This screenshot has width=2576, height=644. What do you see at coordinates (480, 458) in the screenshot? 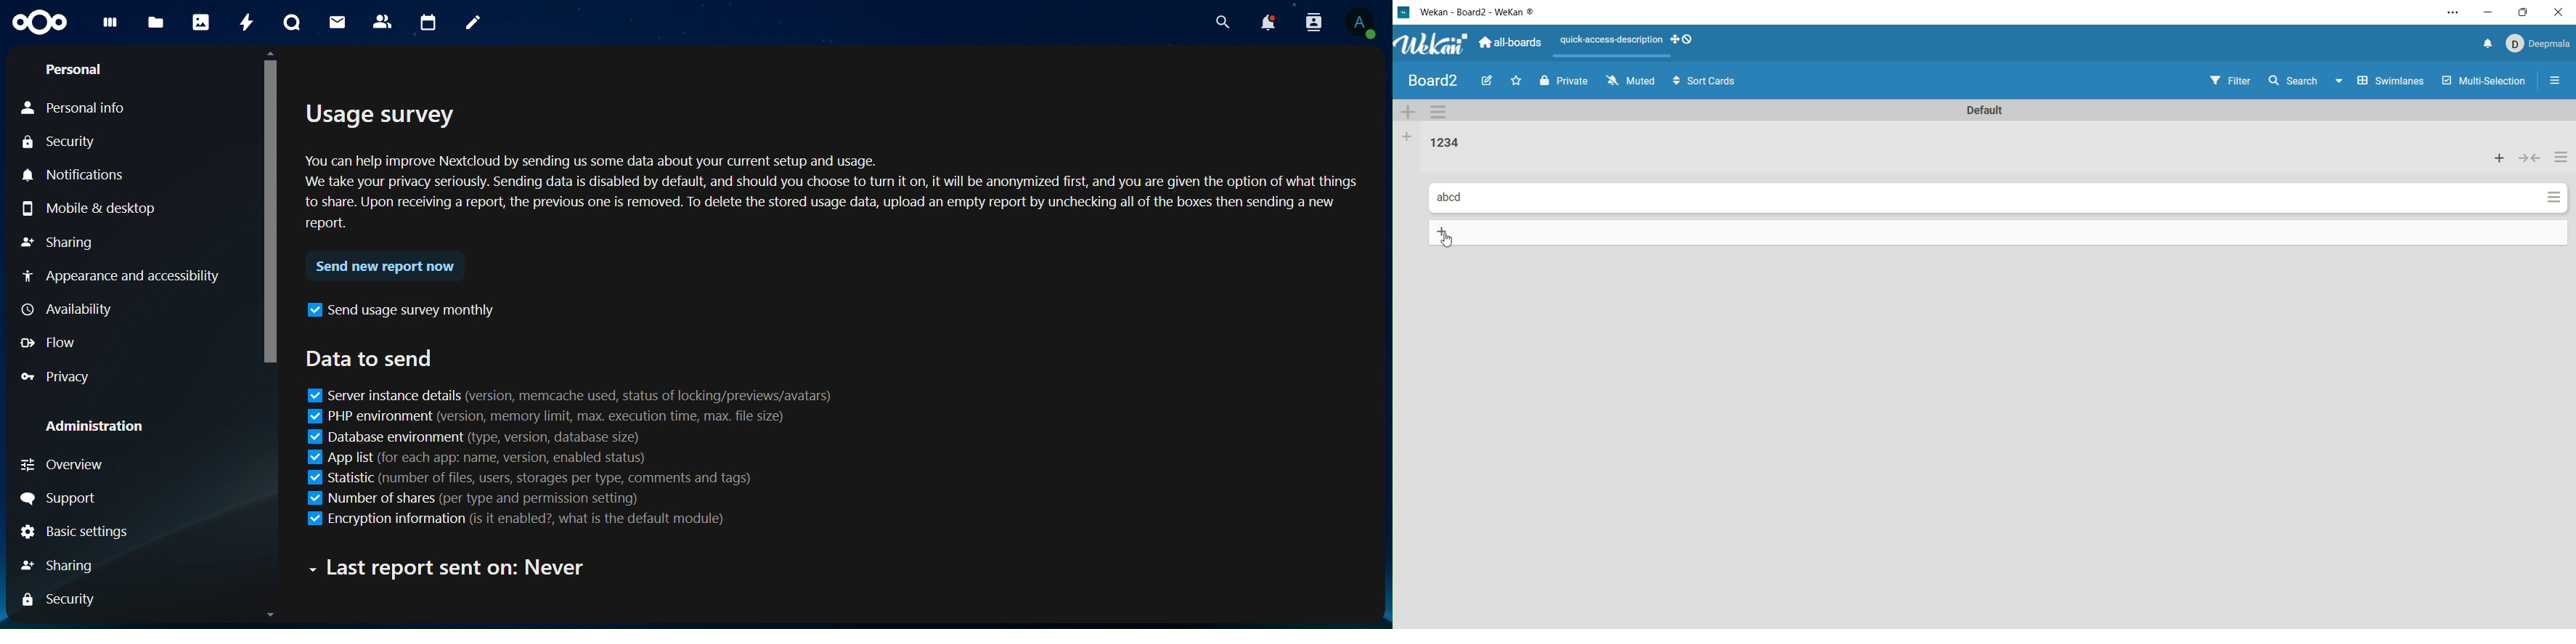
I see `app list` at bounding box center [480, 458].